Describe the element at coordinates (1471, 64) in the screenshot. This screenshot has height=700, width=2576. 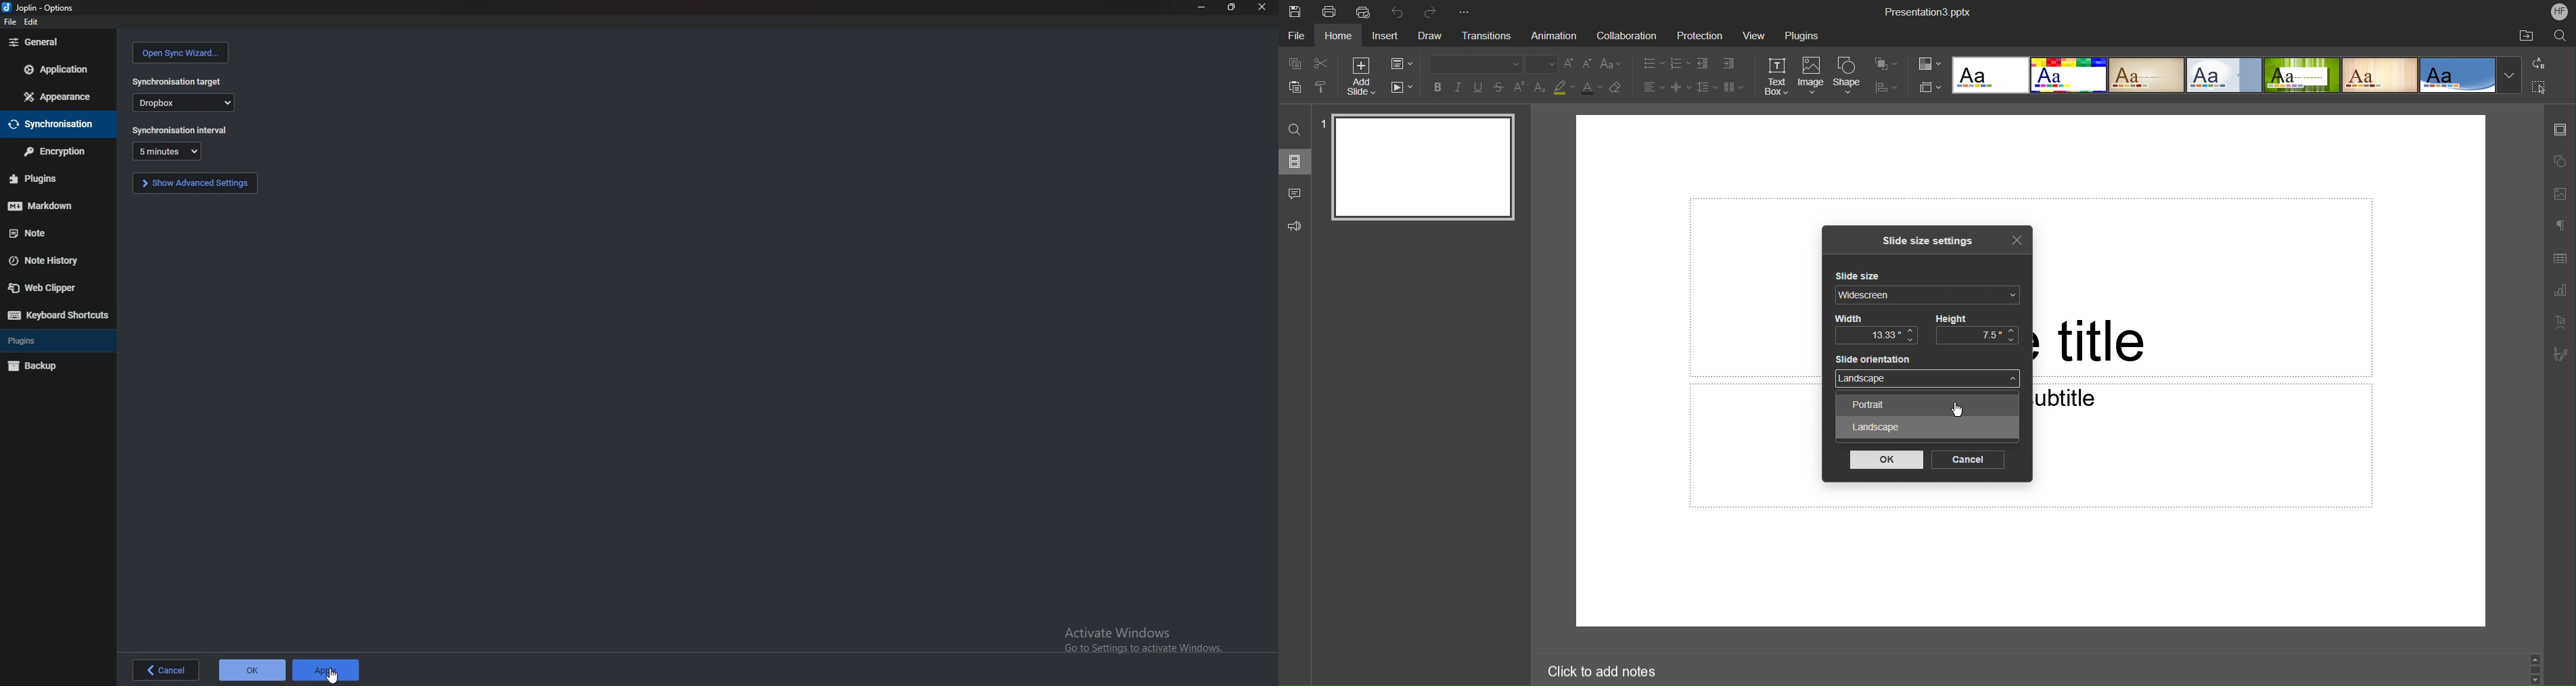
I see `Font Type` at that location.